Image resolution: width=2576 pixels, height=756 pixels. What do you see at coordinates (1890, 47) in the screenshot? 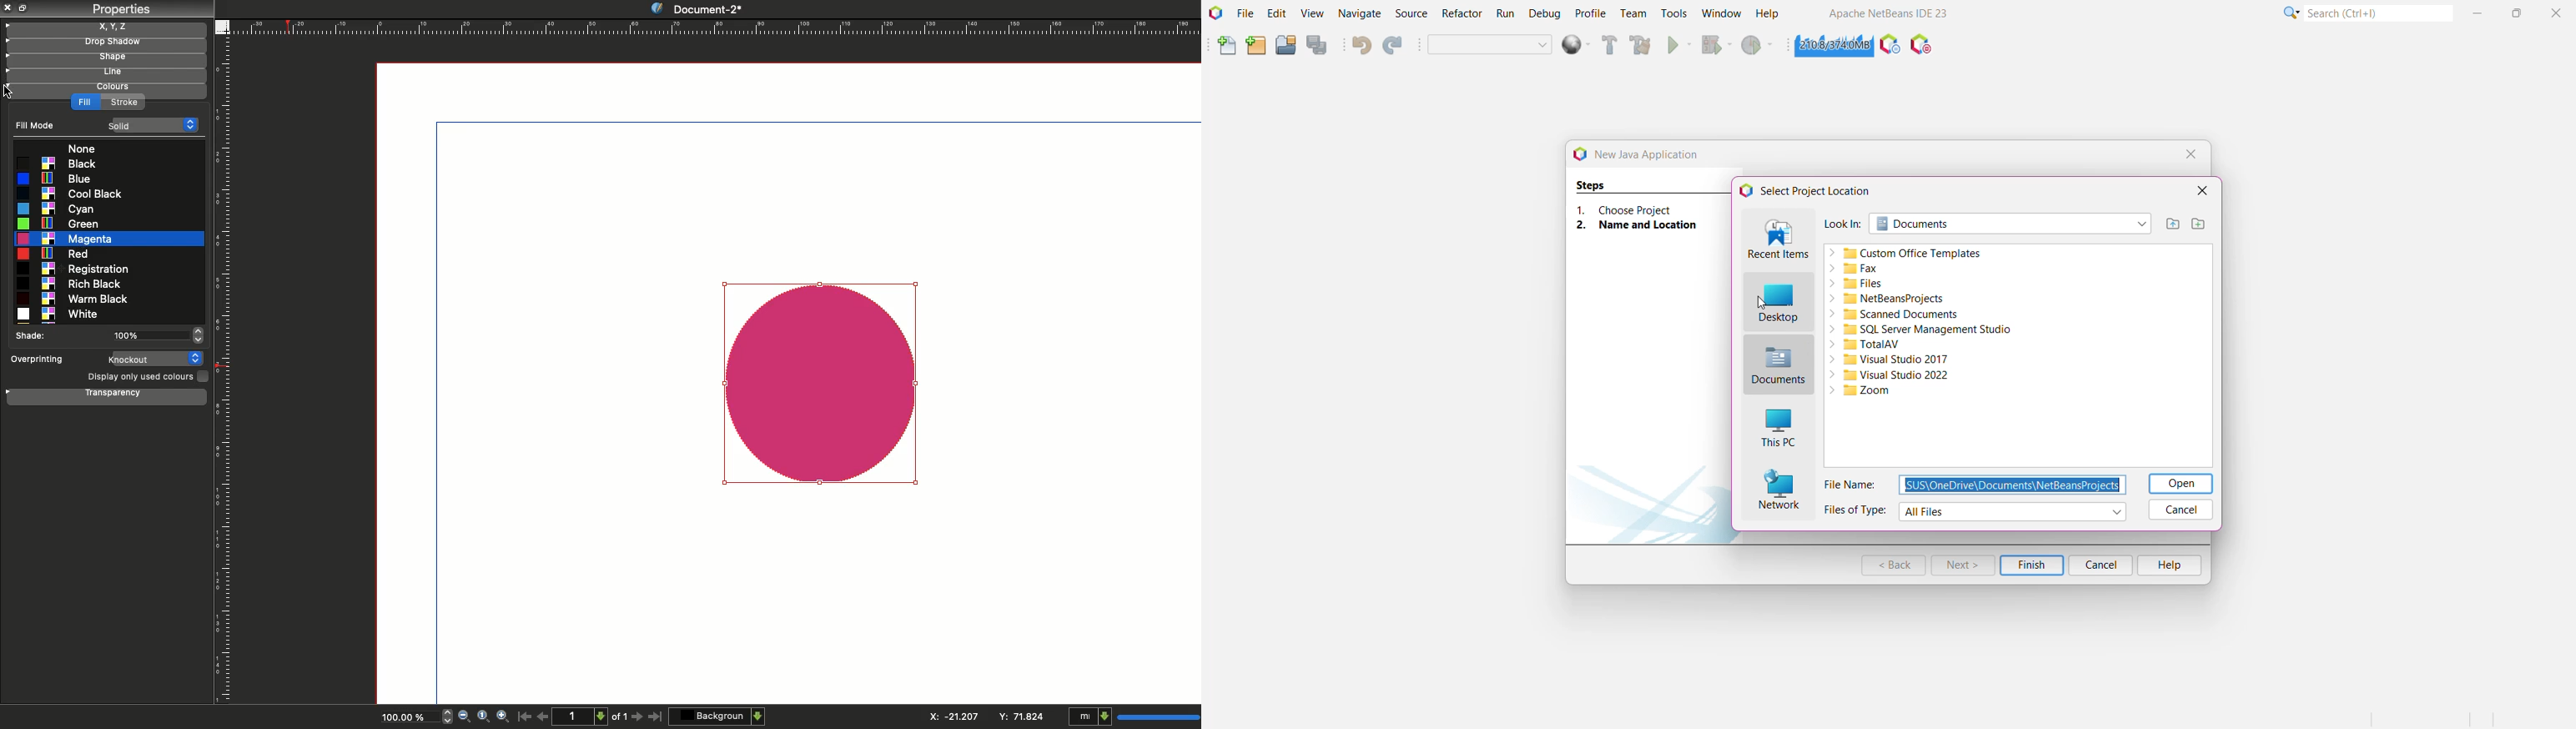
I see `Profile the IDE` at bounding box center [1890, 47].